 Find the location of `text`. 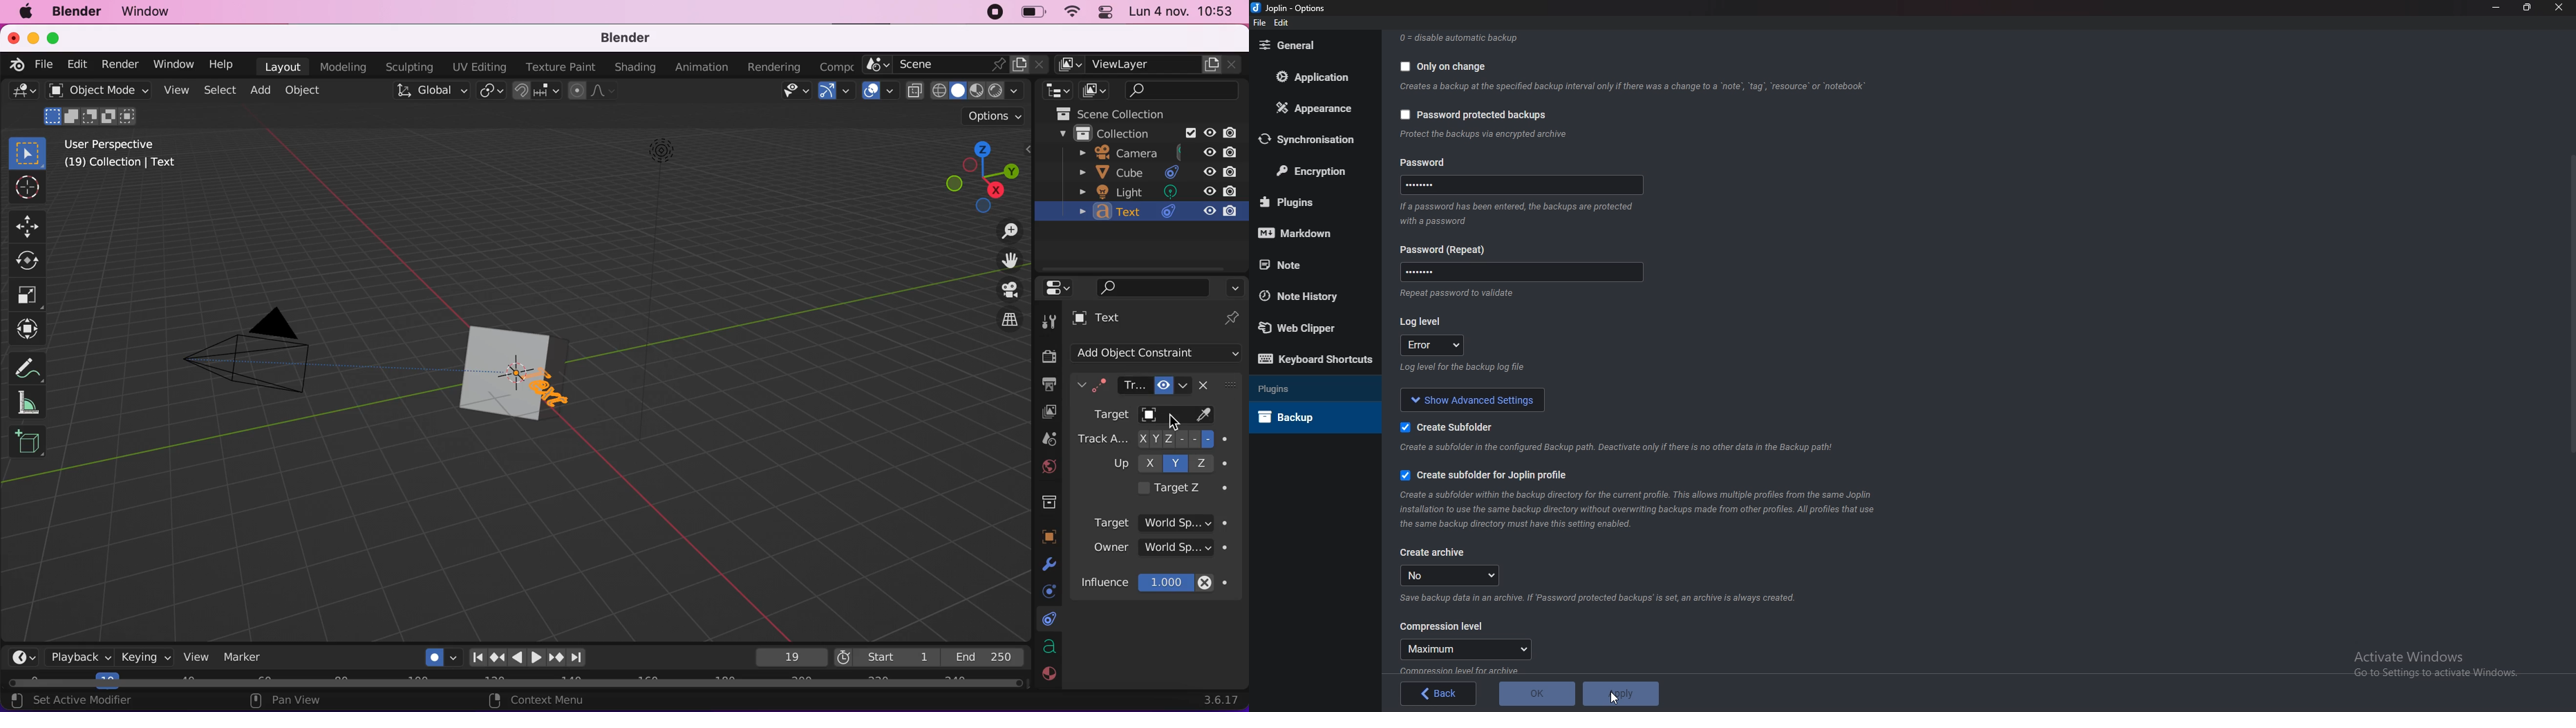

text is located at coordinates (1140, 320).